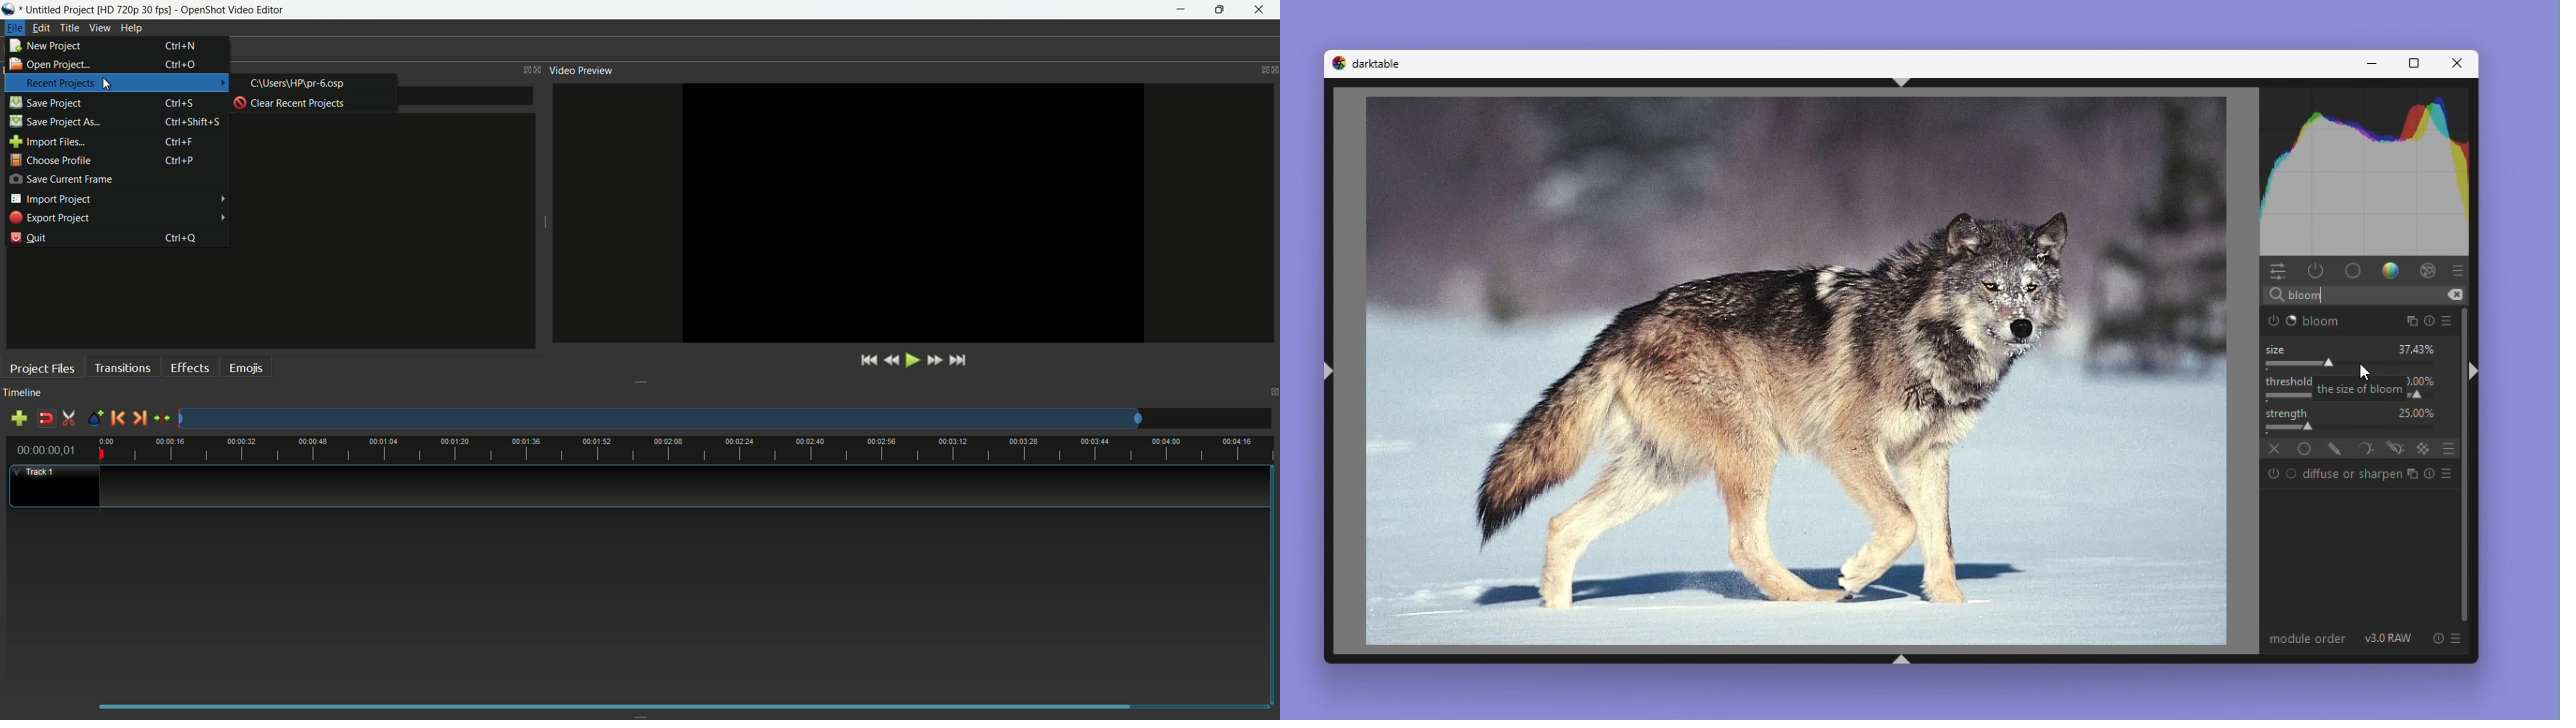 This screenshot has height=728, width=2576. What do you see at coordinates (2446, 475) in the screenshot?
I see `Preset ` at bounding box center [2446, 475].